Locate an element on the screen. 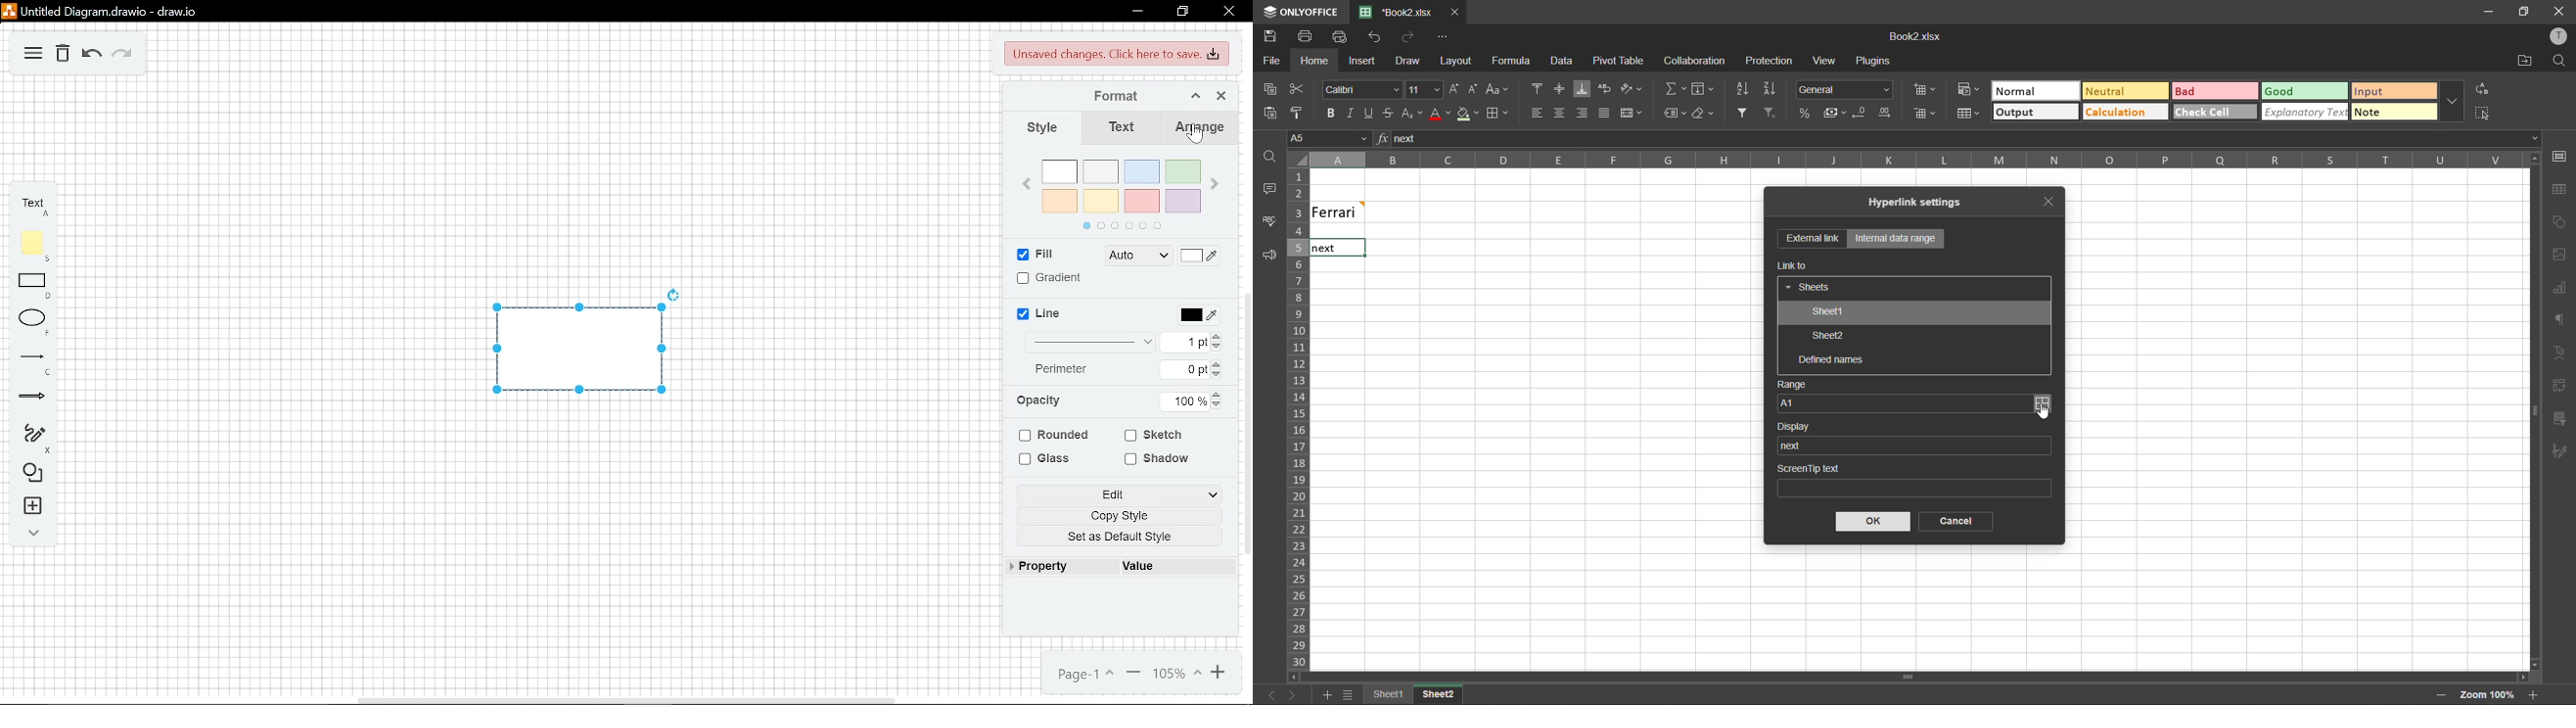 The width and height of the screenshot is (2576, 728). insert cells is located at coordinates (1925, 90).